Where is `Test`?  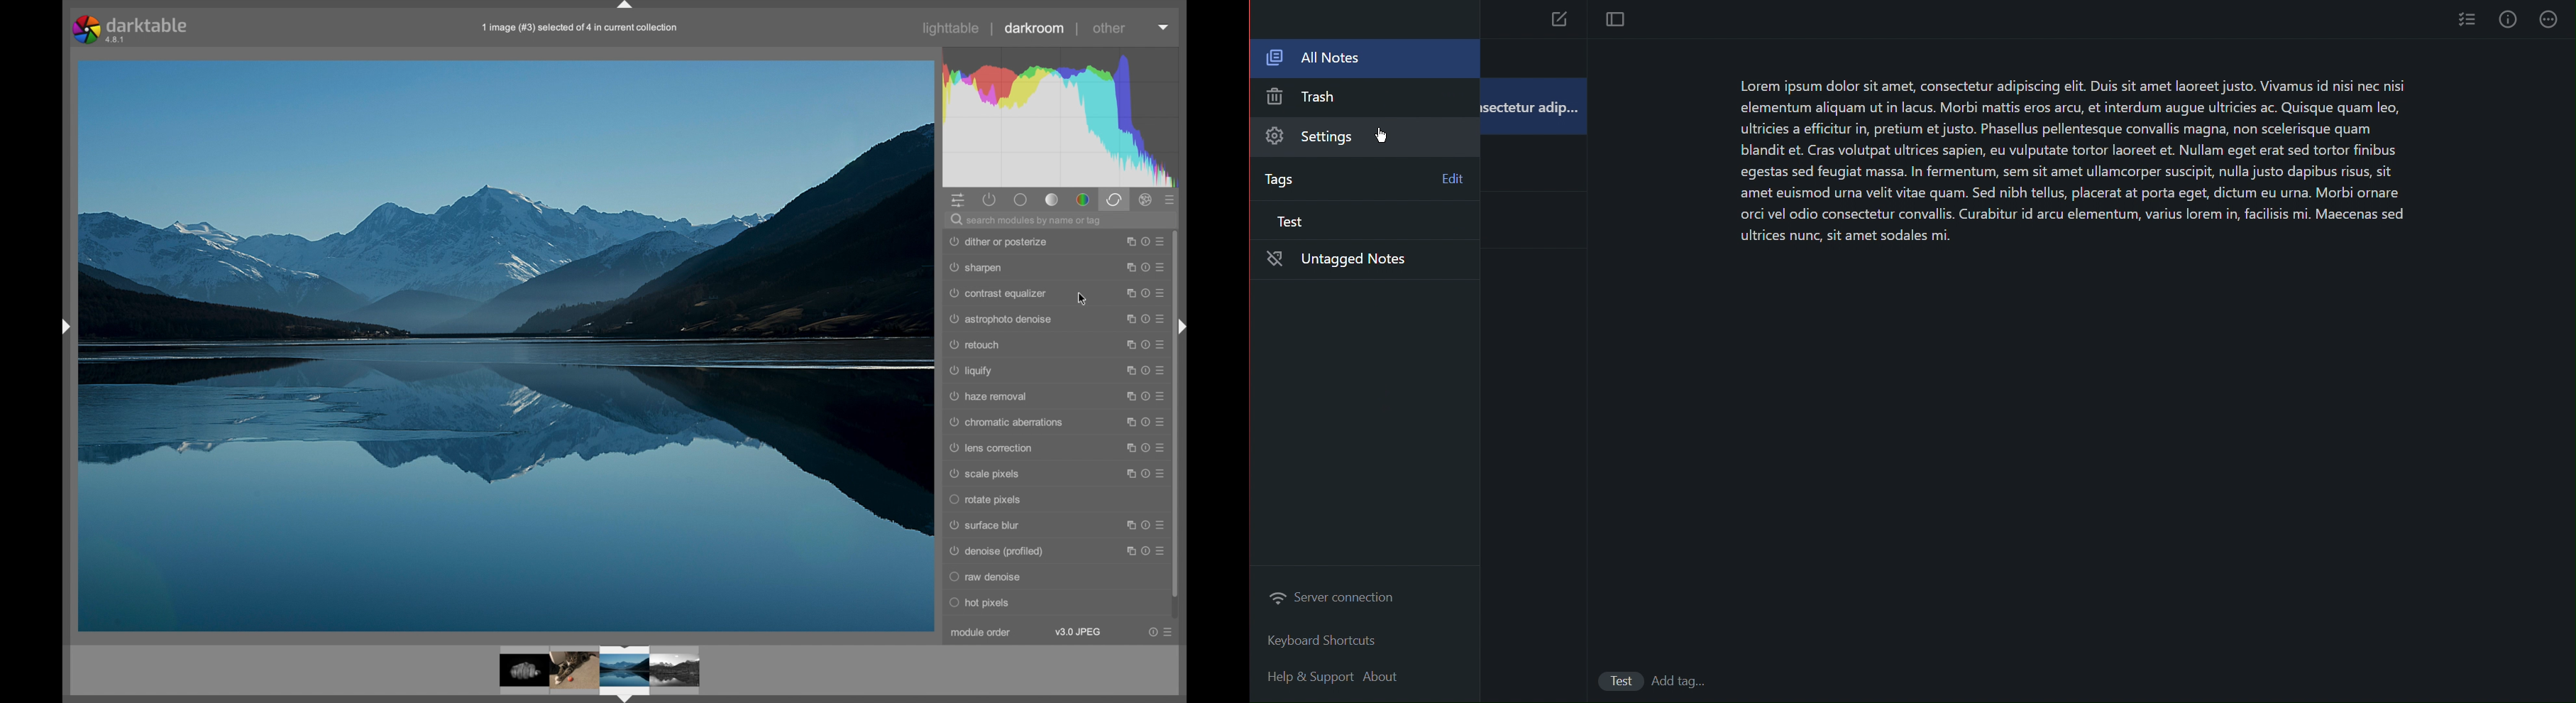
Test is located at coordinates (1297, 224).